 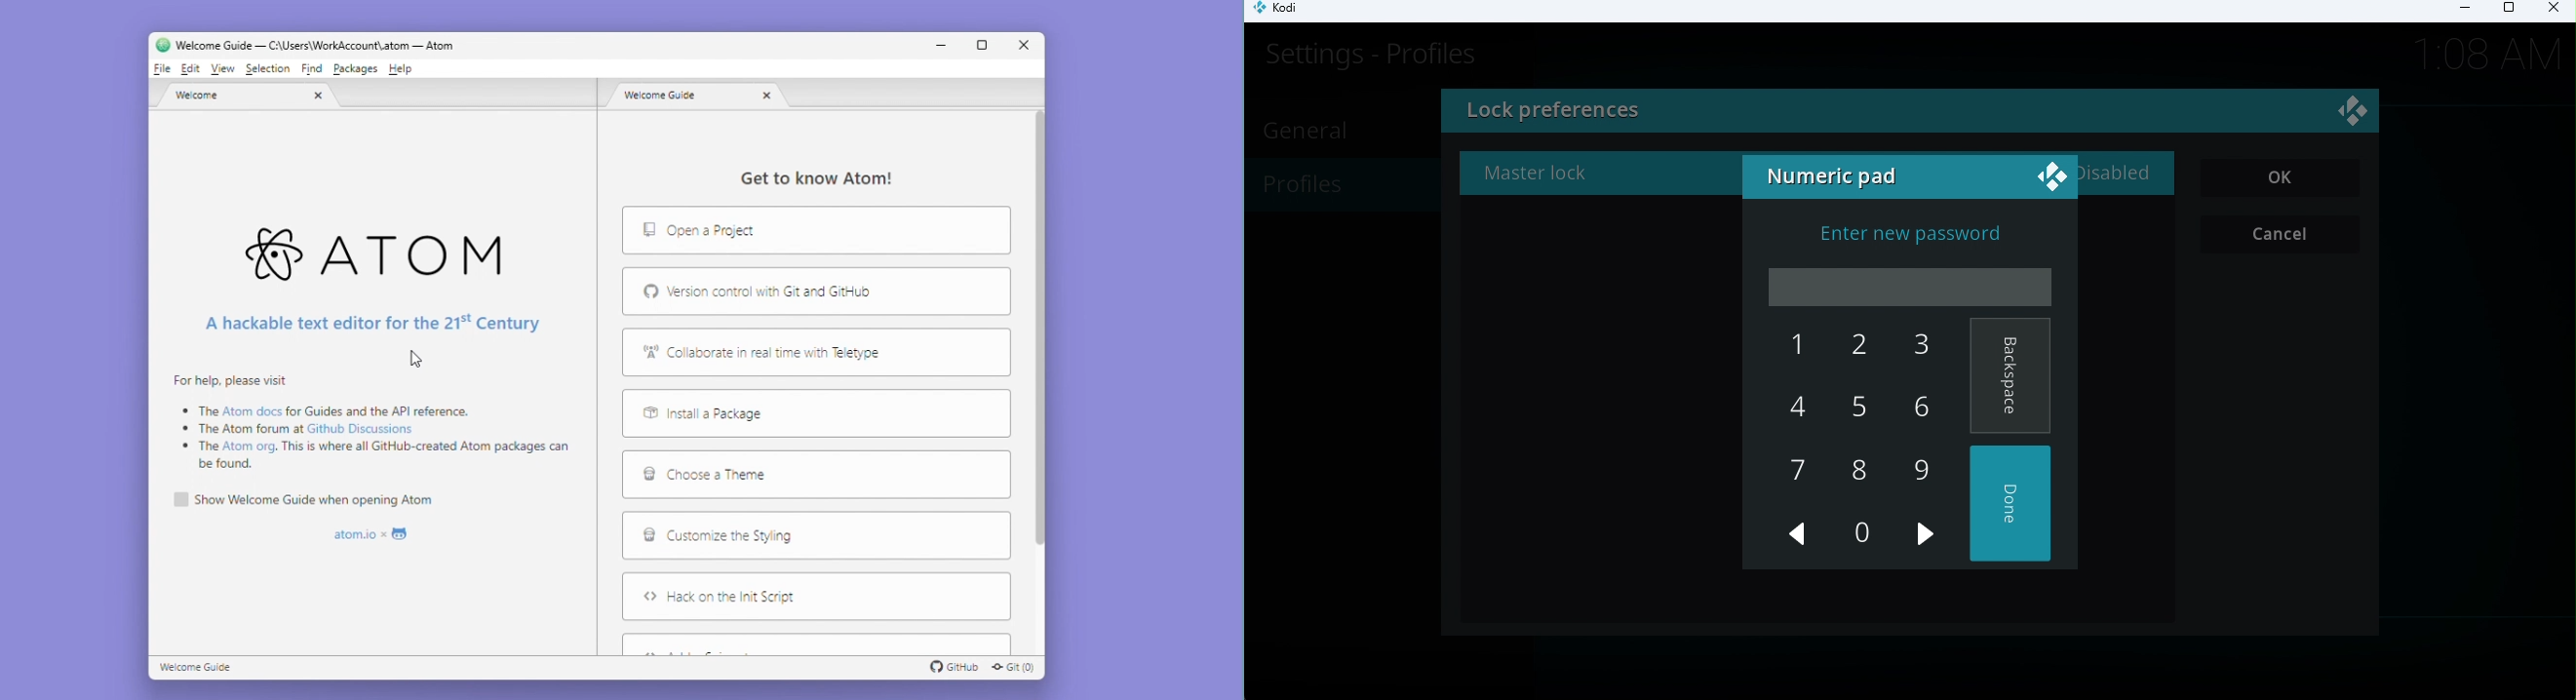 I want to click on Maximize, so click(x=982, y=45).